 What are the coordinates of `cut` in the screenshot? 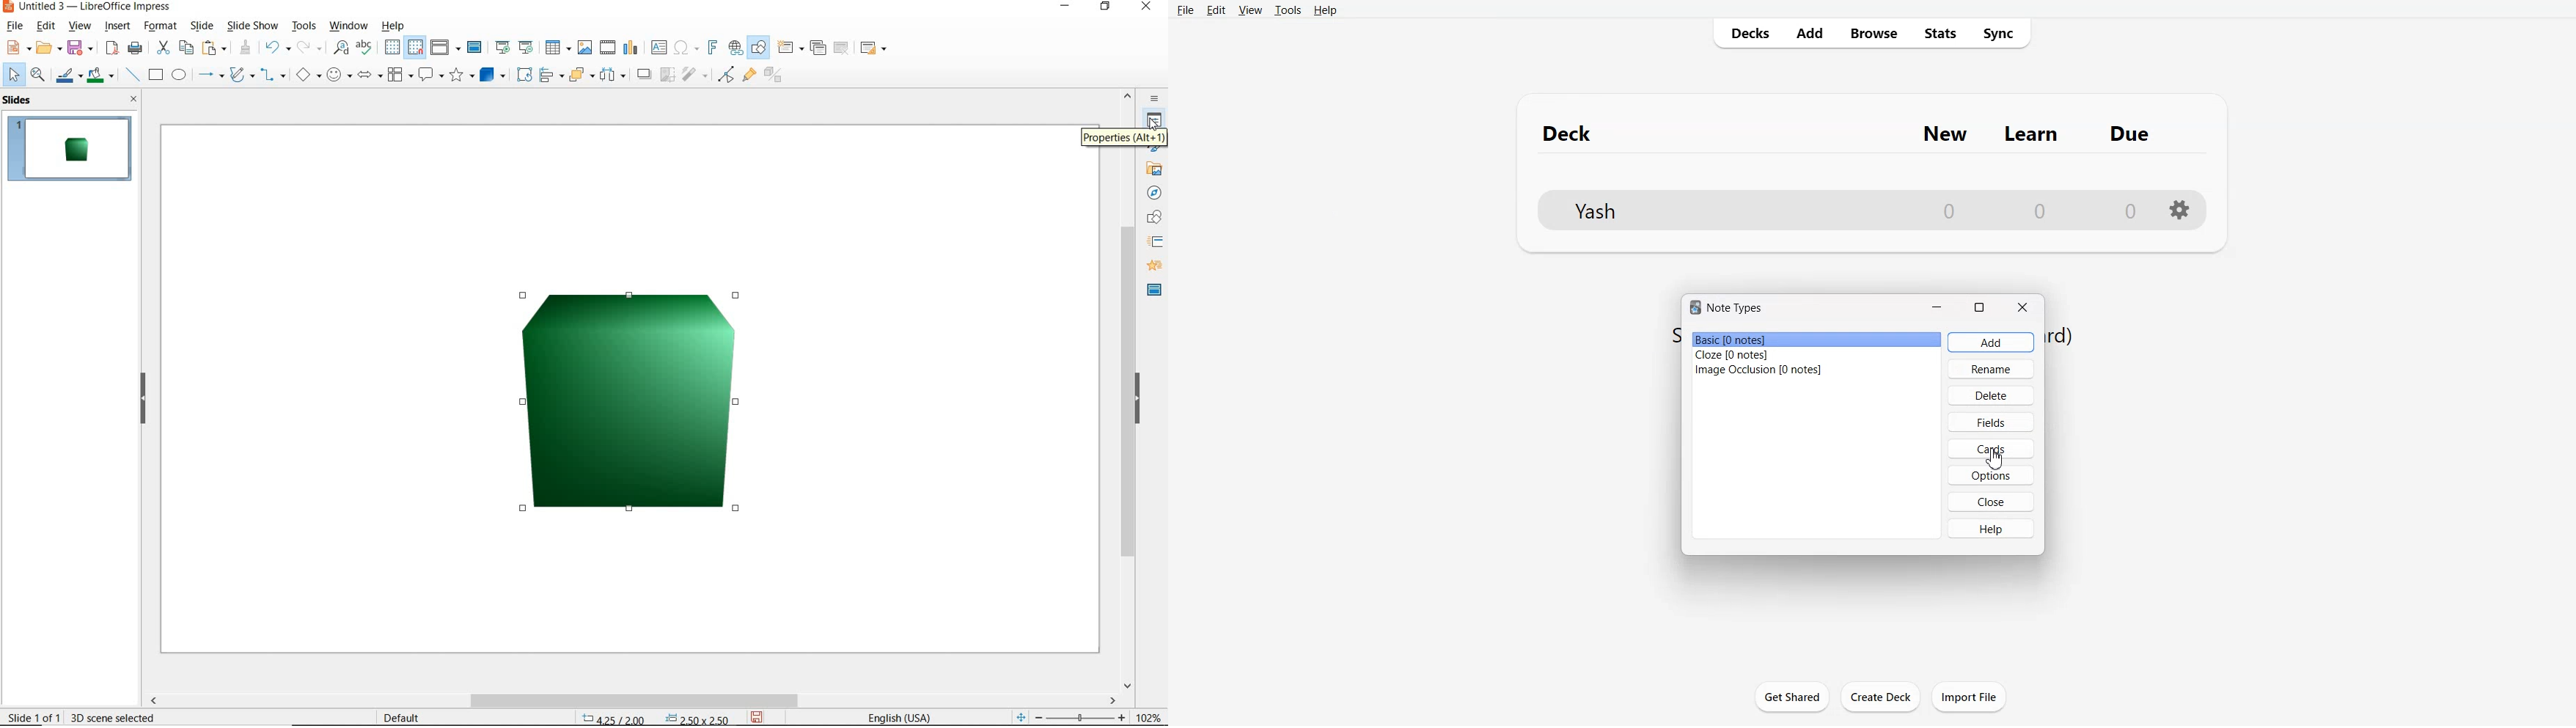 It's located at (164, 47).